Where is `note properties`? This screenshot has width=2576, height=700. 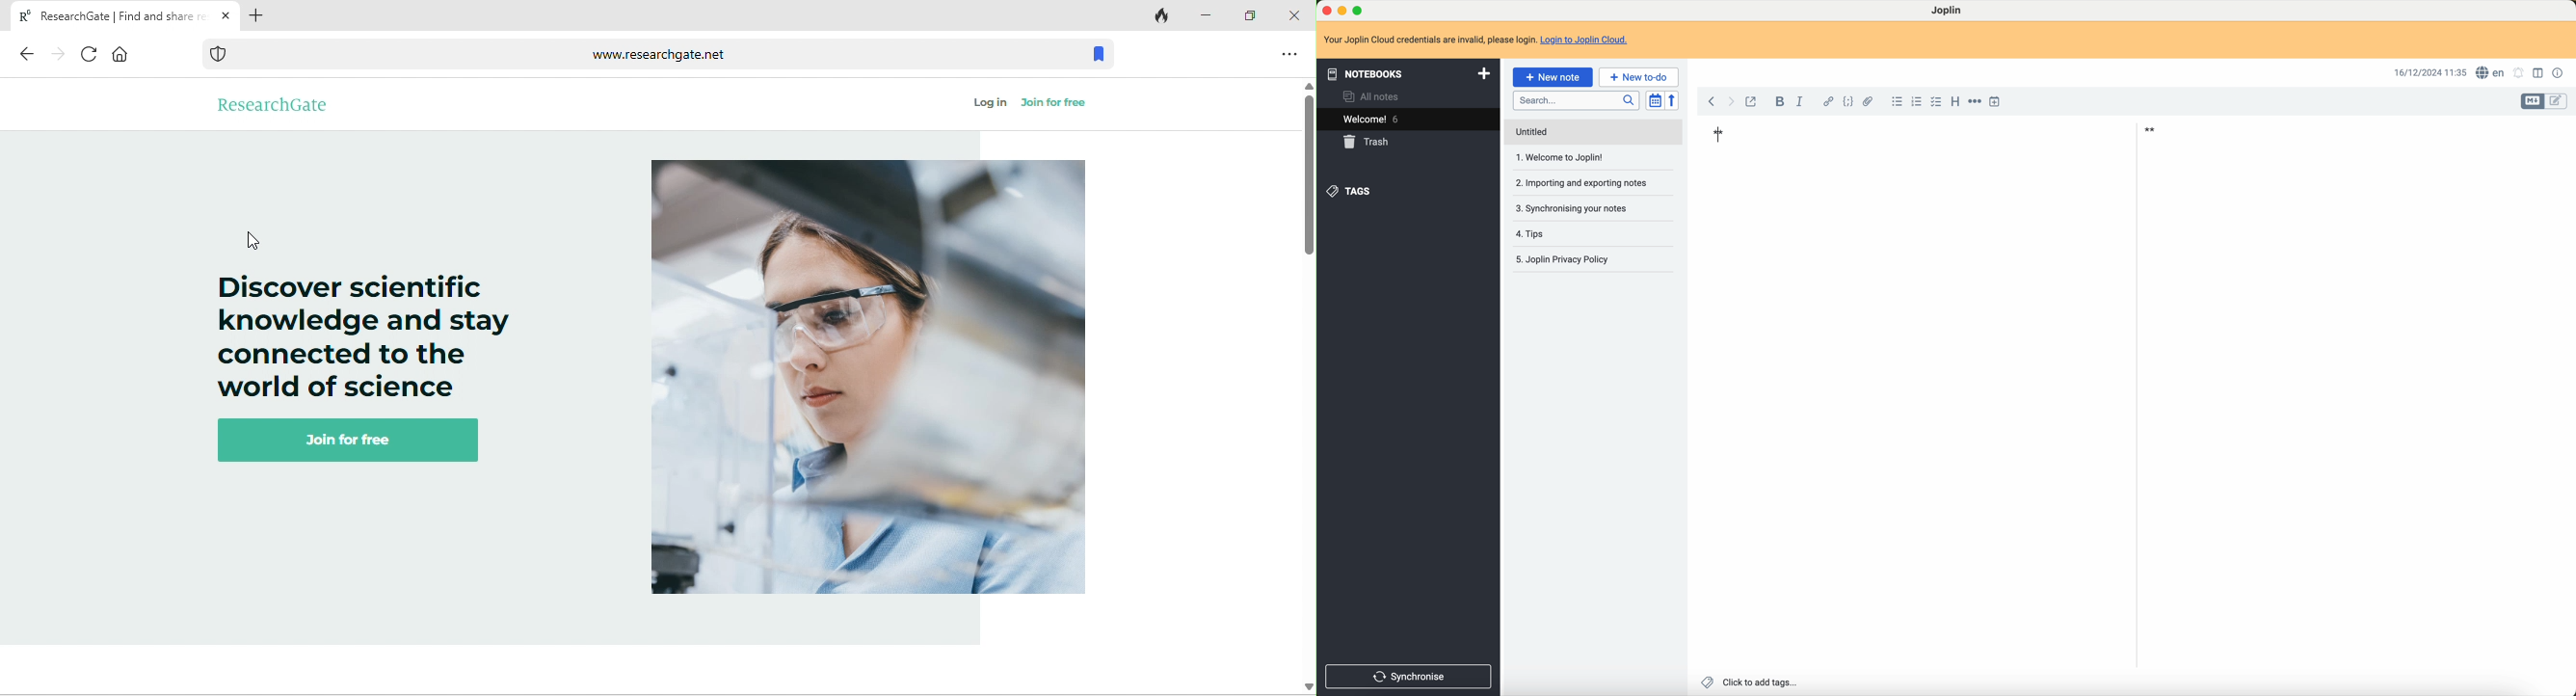 note properties is located at coordinates (2559, 73).